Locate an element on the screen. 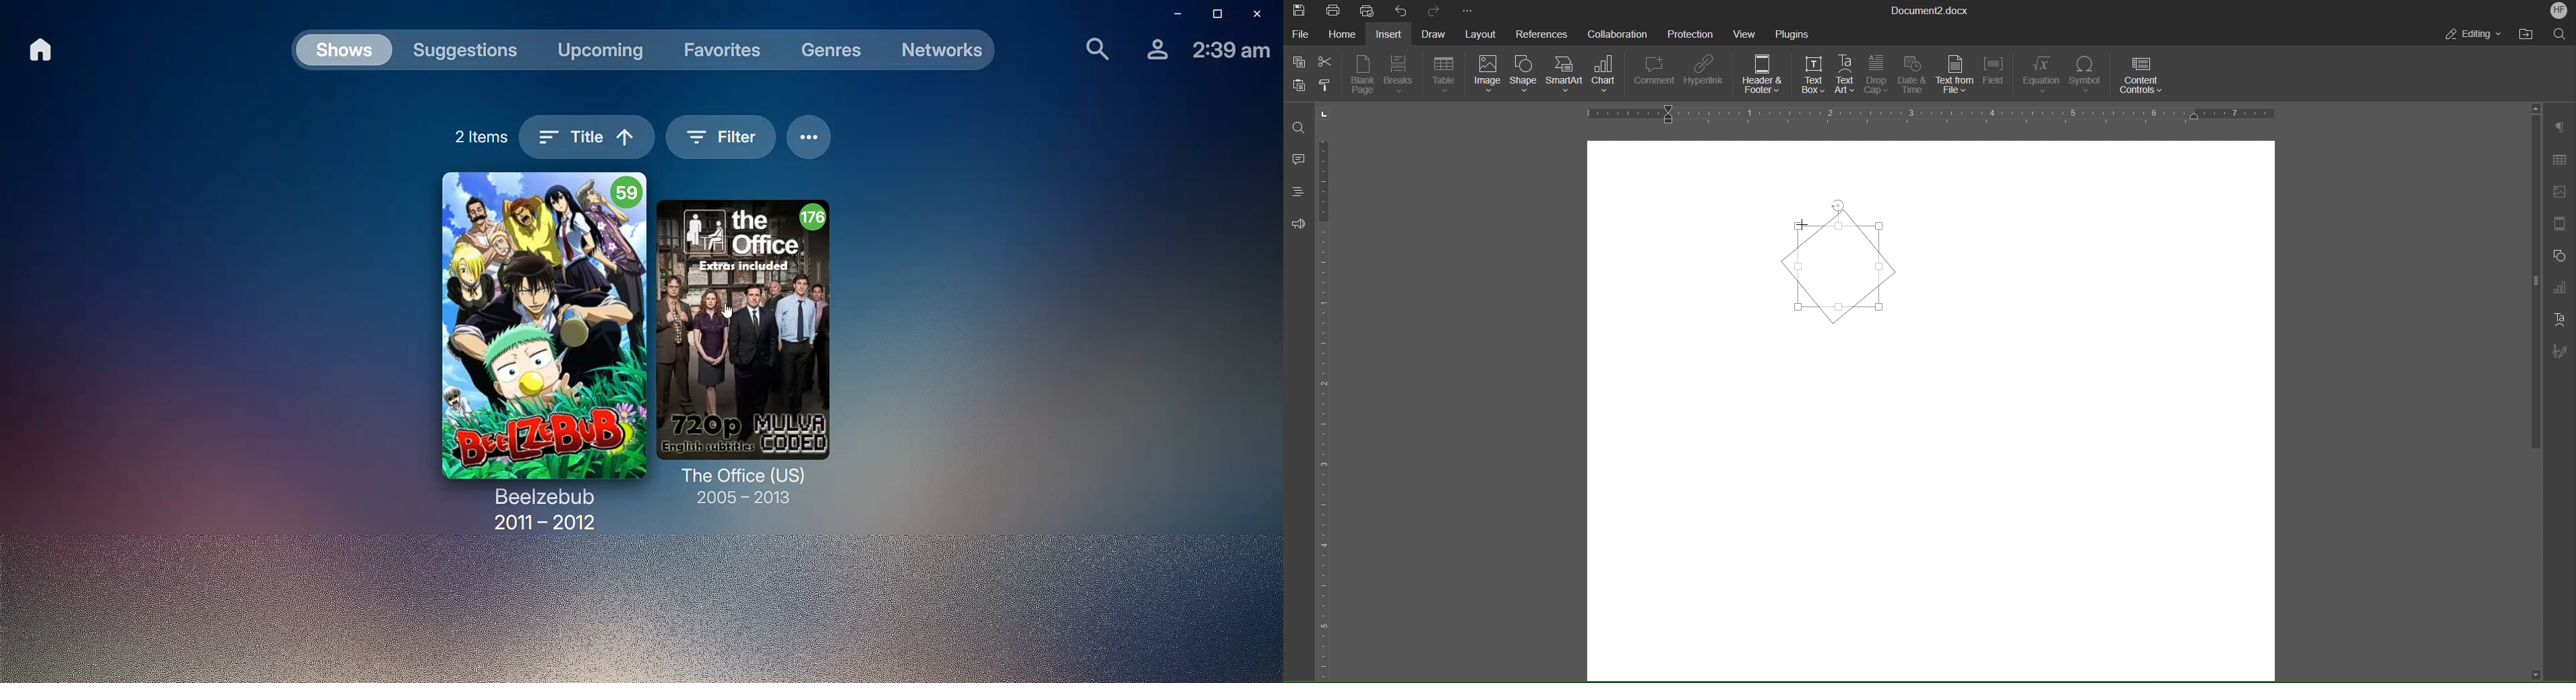 This screenshot has height=700, width=2576. Graph is located at coordinates (2558, 288).